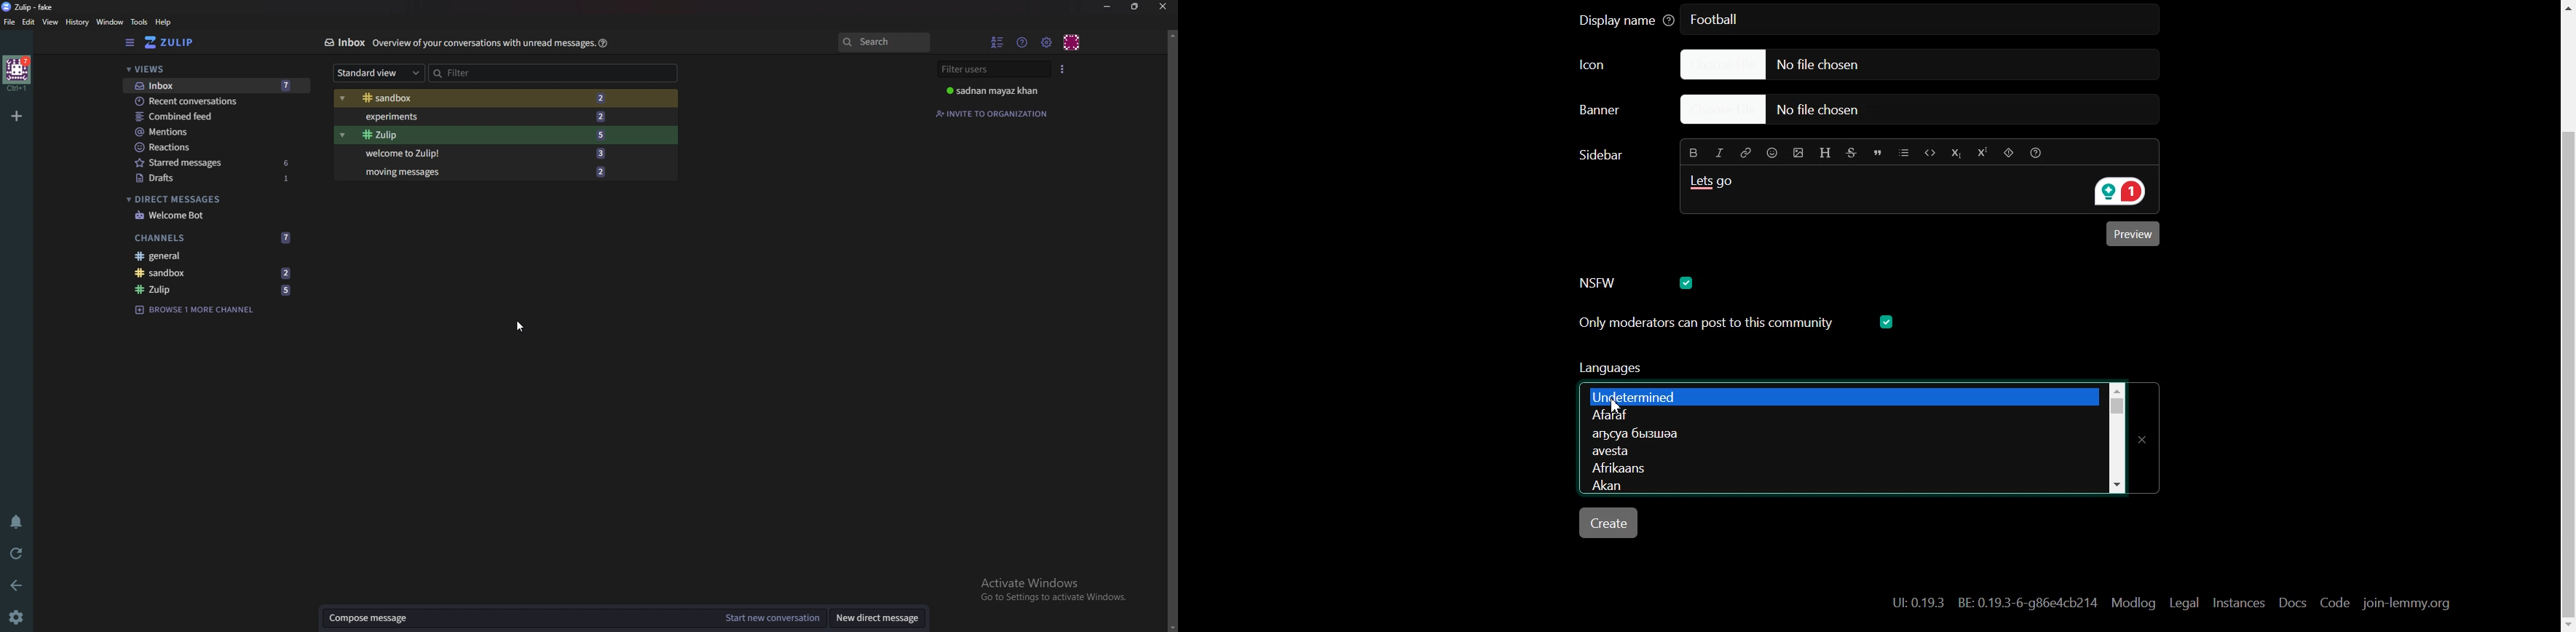  Describe the element at coordinates (602, 43) in the screenshot. I see `Help` at that location.